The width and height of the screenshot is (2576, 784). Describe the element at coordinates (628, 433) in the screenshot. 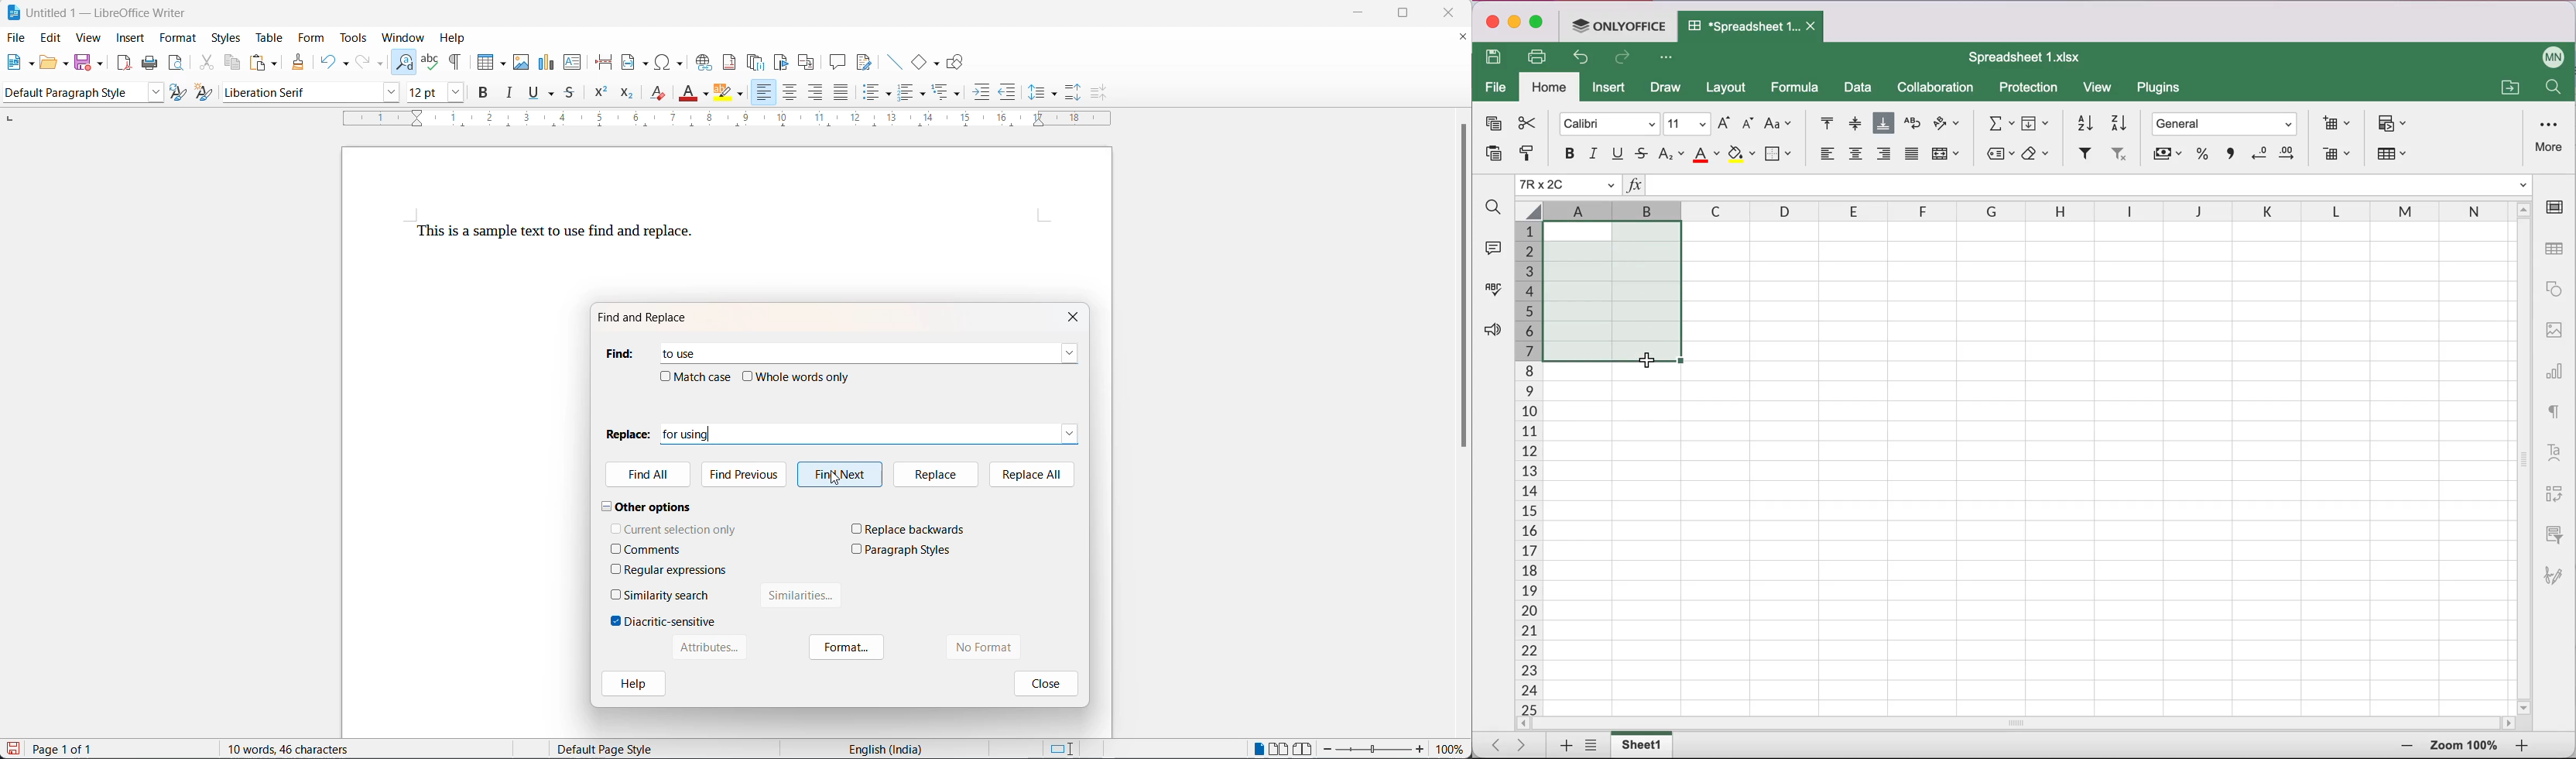

I see `replace heading` at that location.